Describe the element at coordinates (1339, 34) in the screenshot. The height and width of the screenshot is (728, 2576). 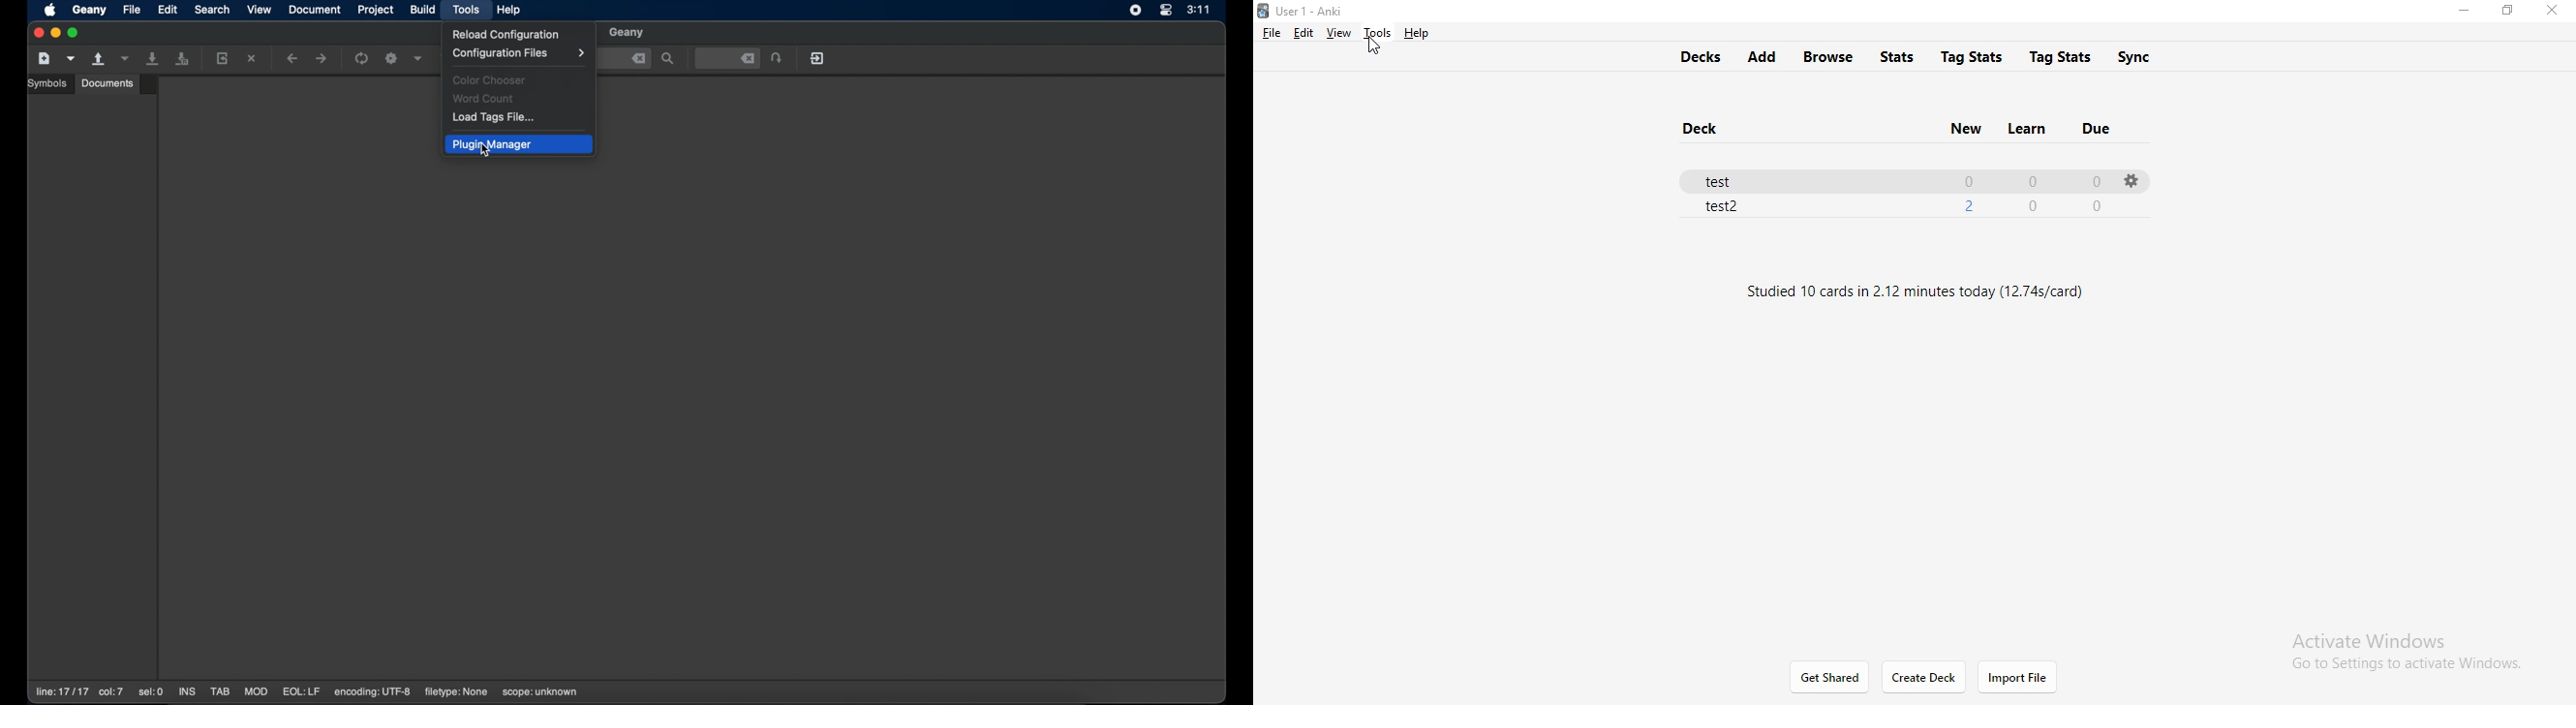
I see `view` at that location.